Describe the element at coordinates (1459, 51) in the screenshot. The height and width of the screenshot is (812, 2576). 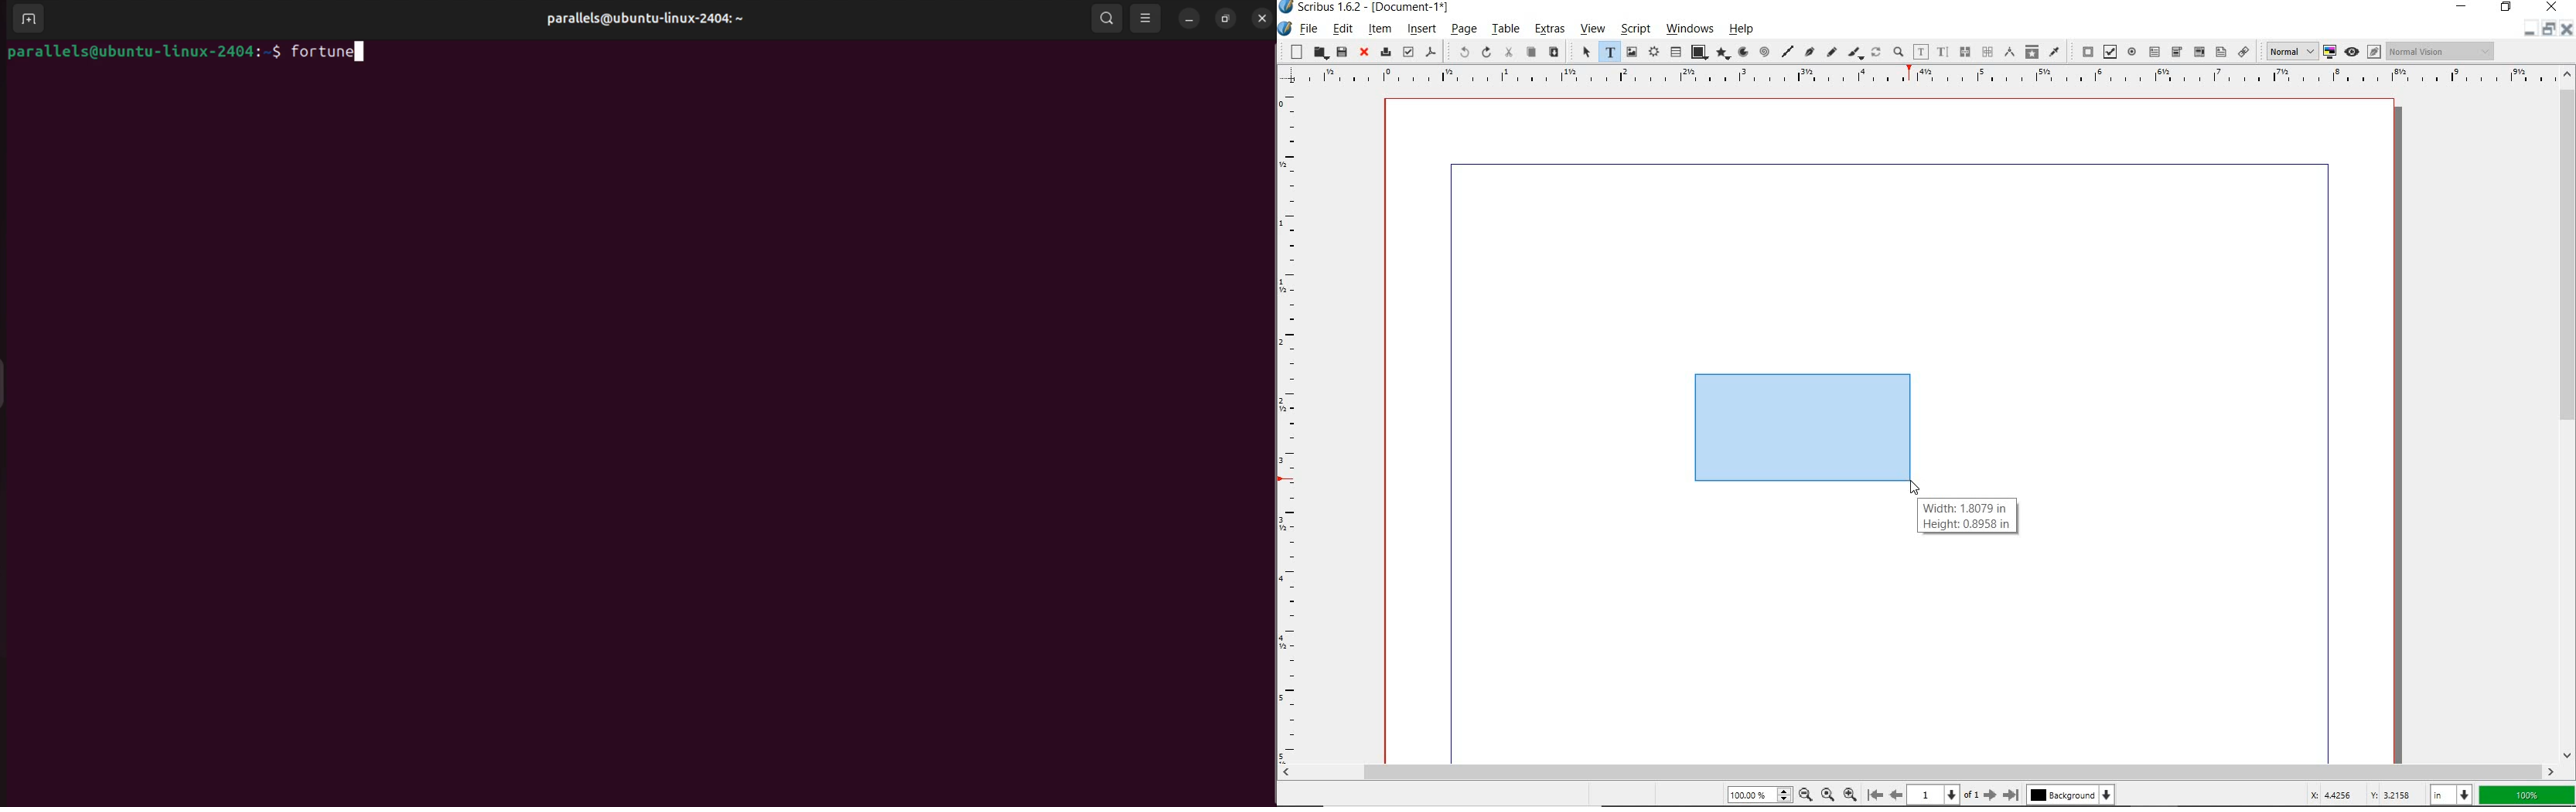
I see `undo` at that location.